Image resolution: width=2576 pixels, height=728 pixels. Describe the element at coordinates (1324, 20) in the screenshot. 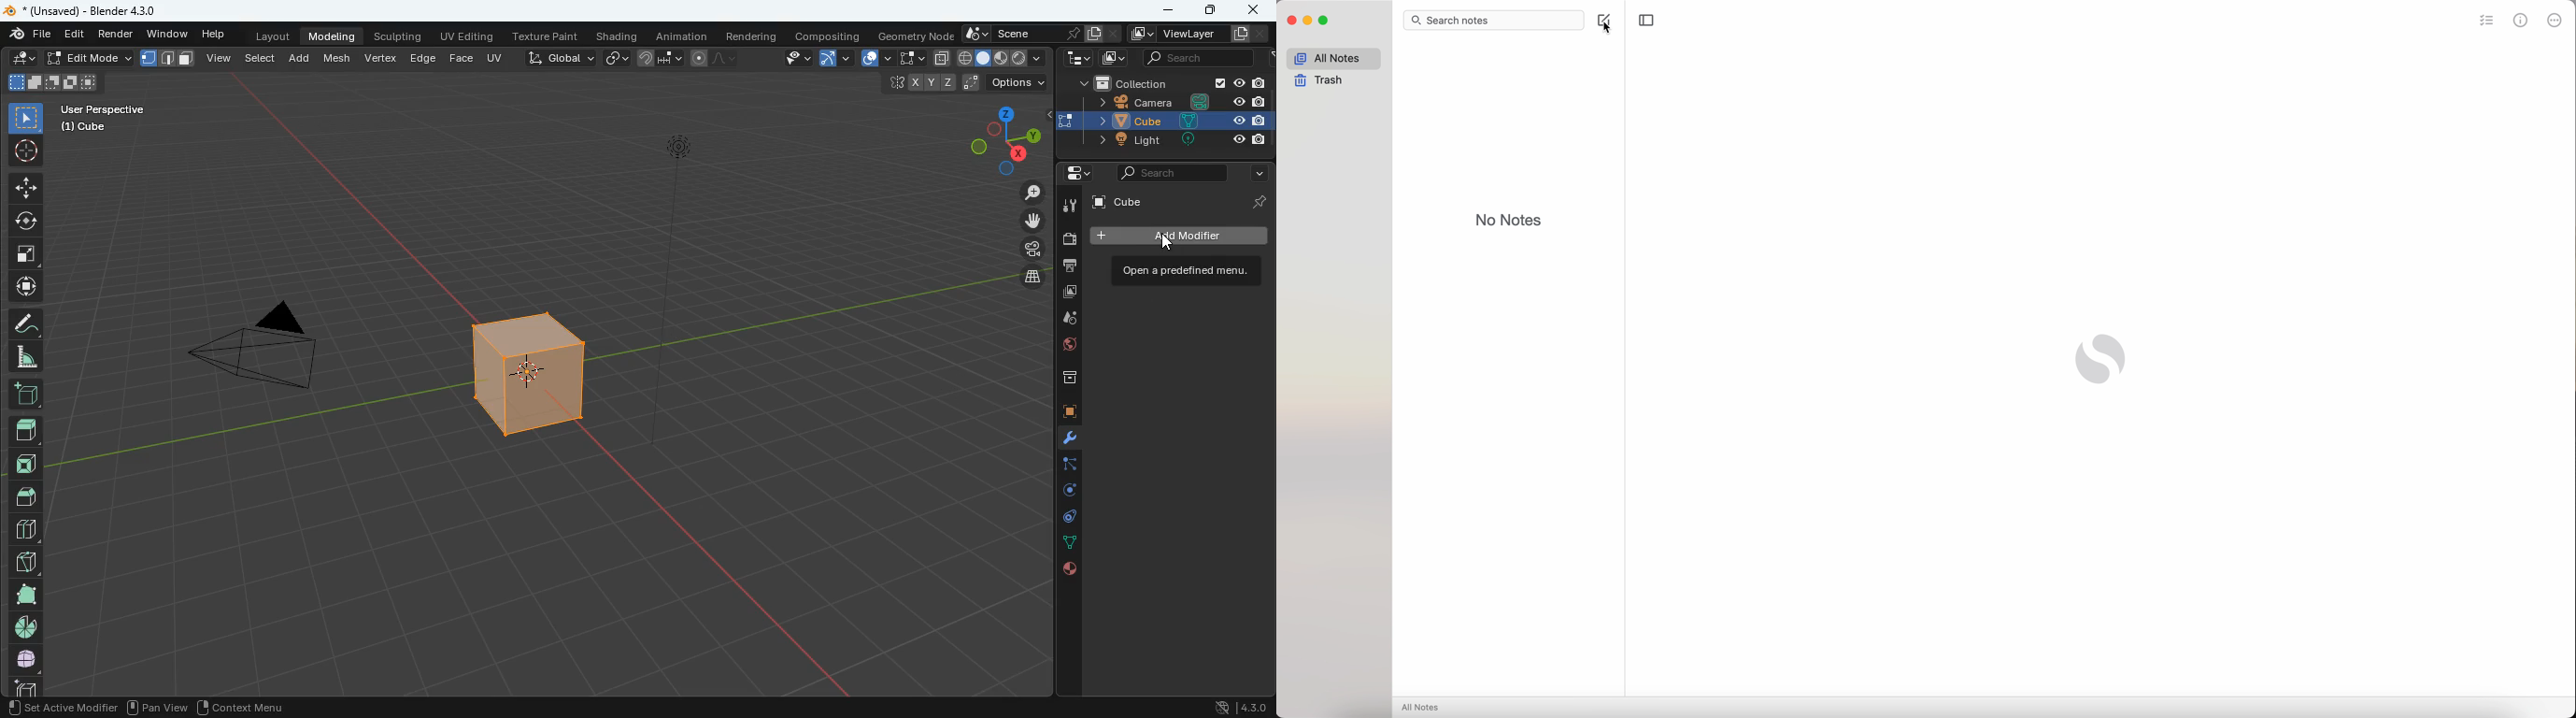

I see `maximize app` at that location.